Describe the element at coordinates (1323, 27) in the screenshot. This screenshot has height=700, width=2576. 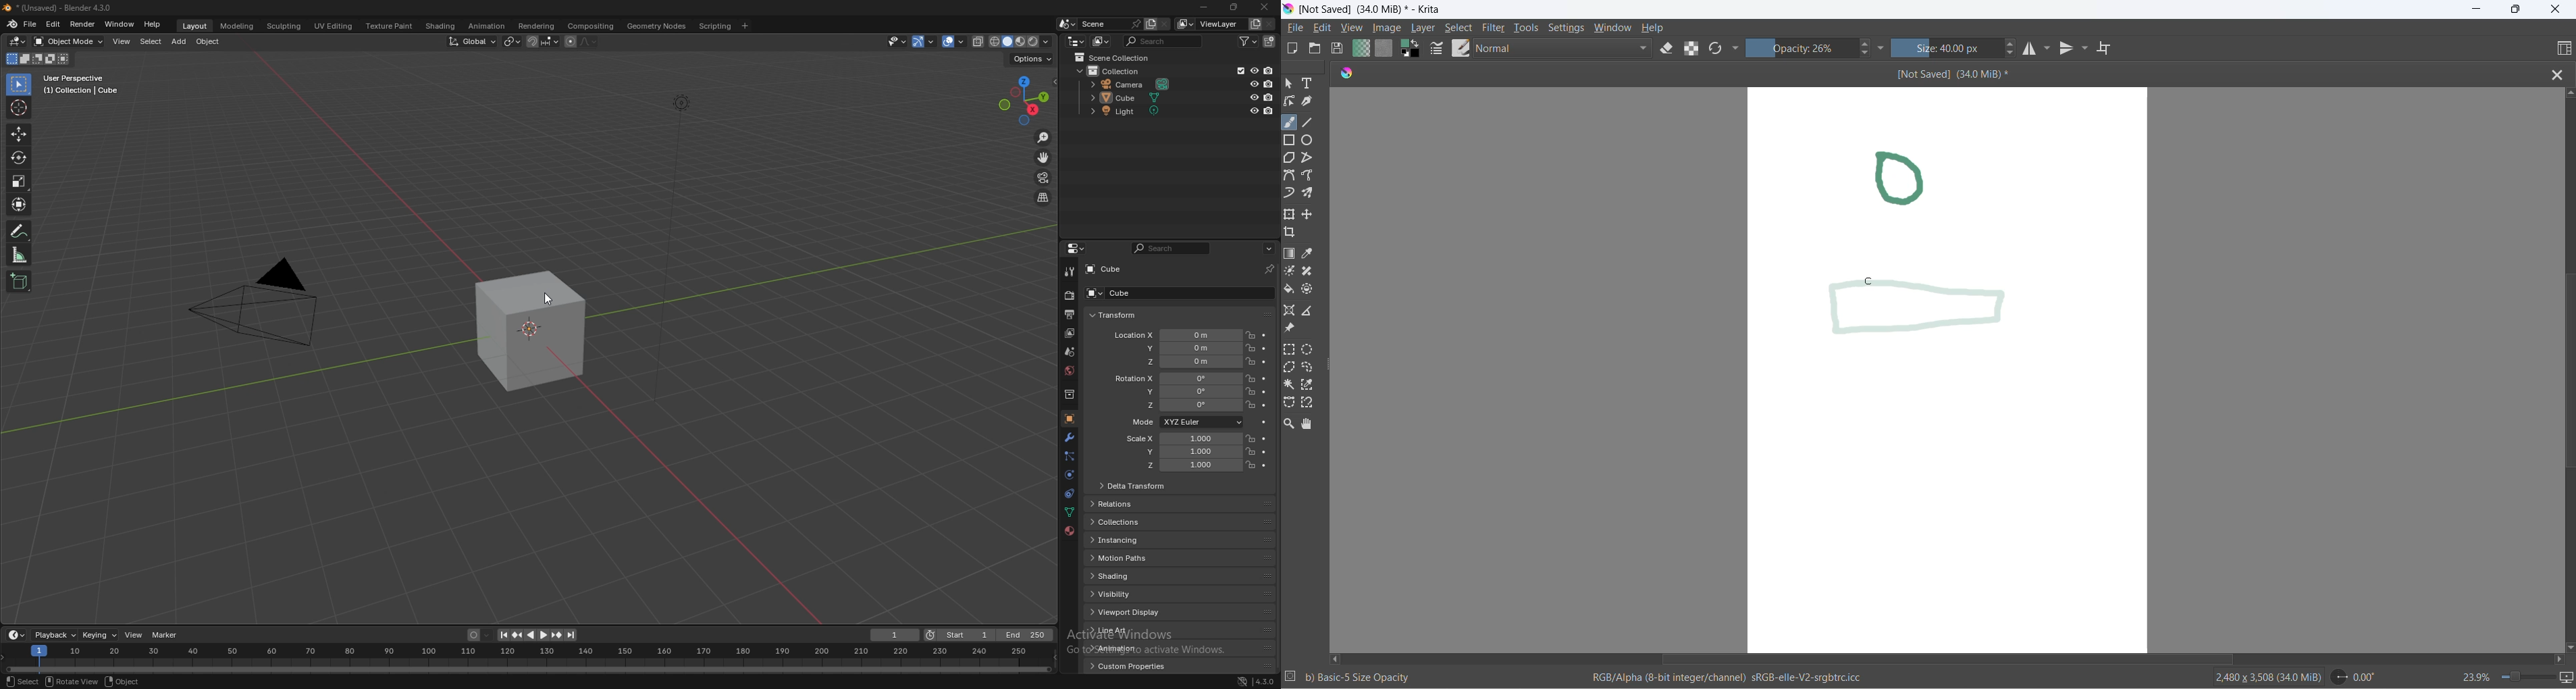
I see `edit` at that location.